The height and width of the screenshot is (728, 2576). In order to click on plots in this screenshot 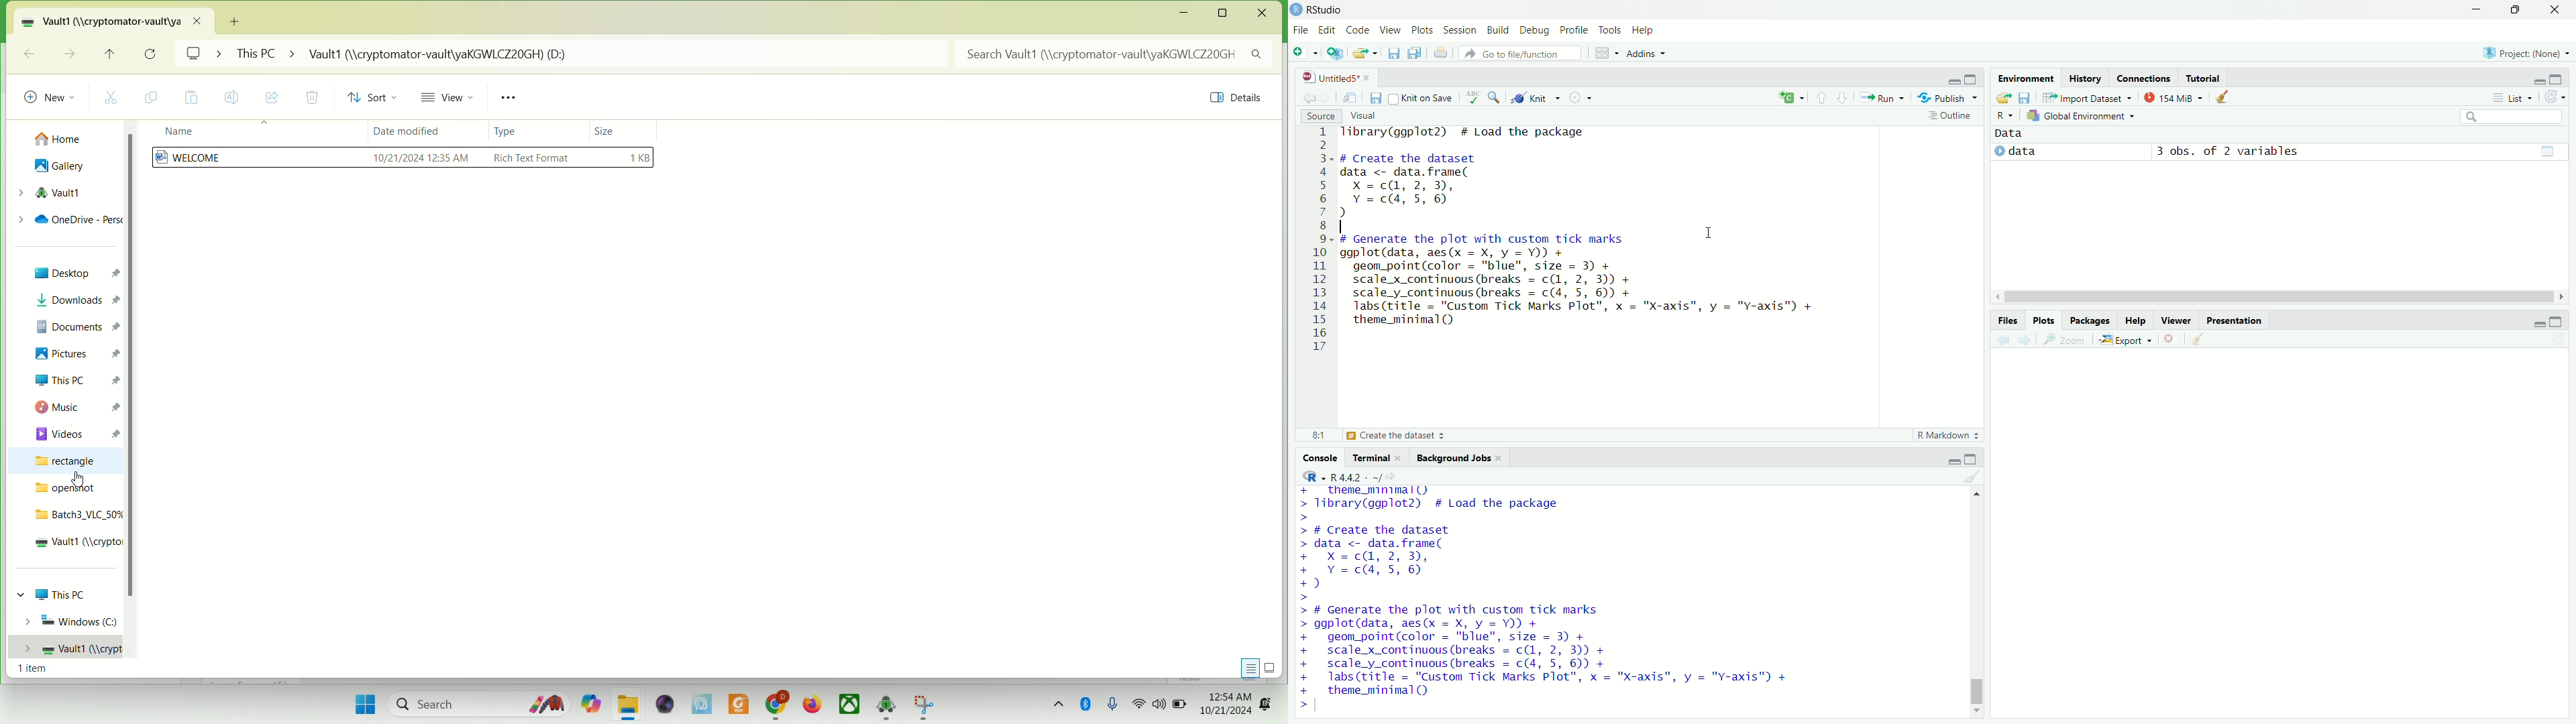, I will do `click(2044, 320)`.